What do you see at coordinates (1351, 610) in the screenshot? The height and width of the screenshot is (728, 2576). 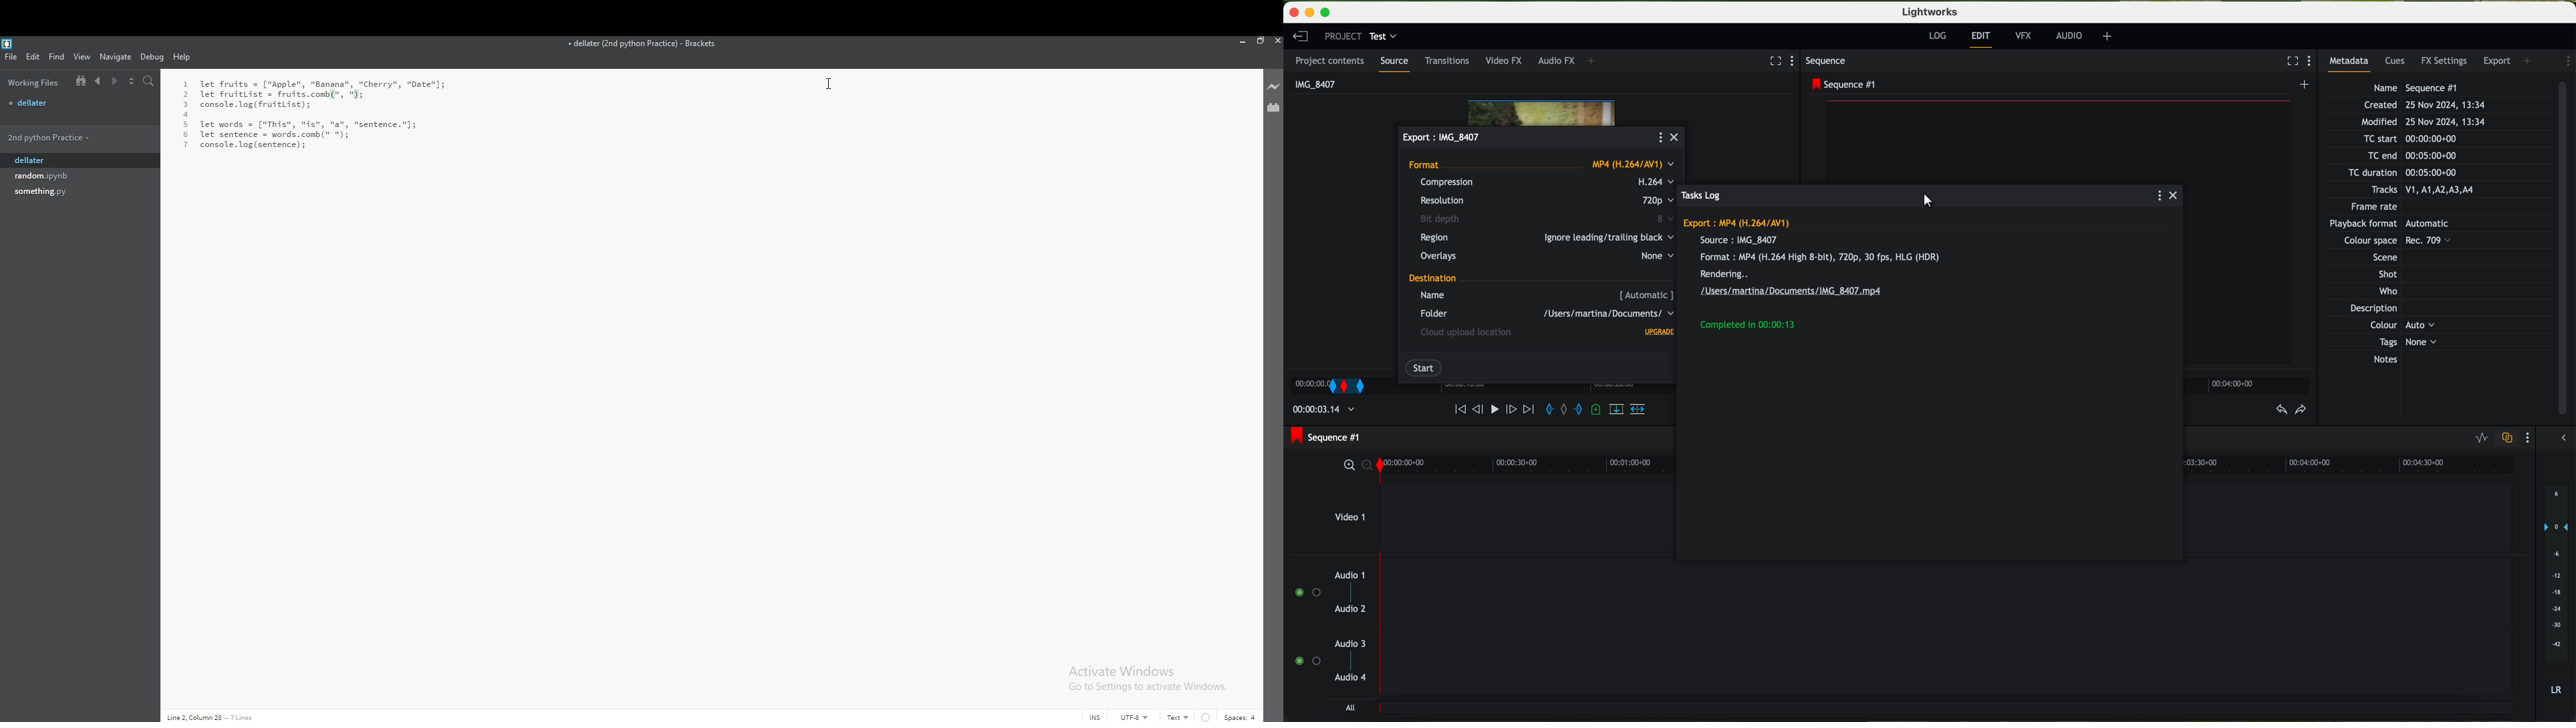 I see `audio 2` at bounding box center [1351, 610].